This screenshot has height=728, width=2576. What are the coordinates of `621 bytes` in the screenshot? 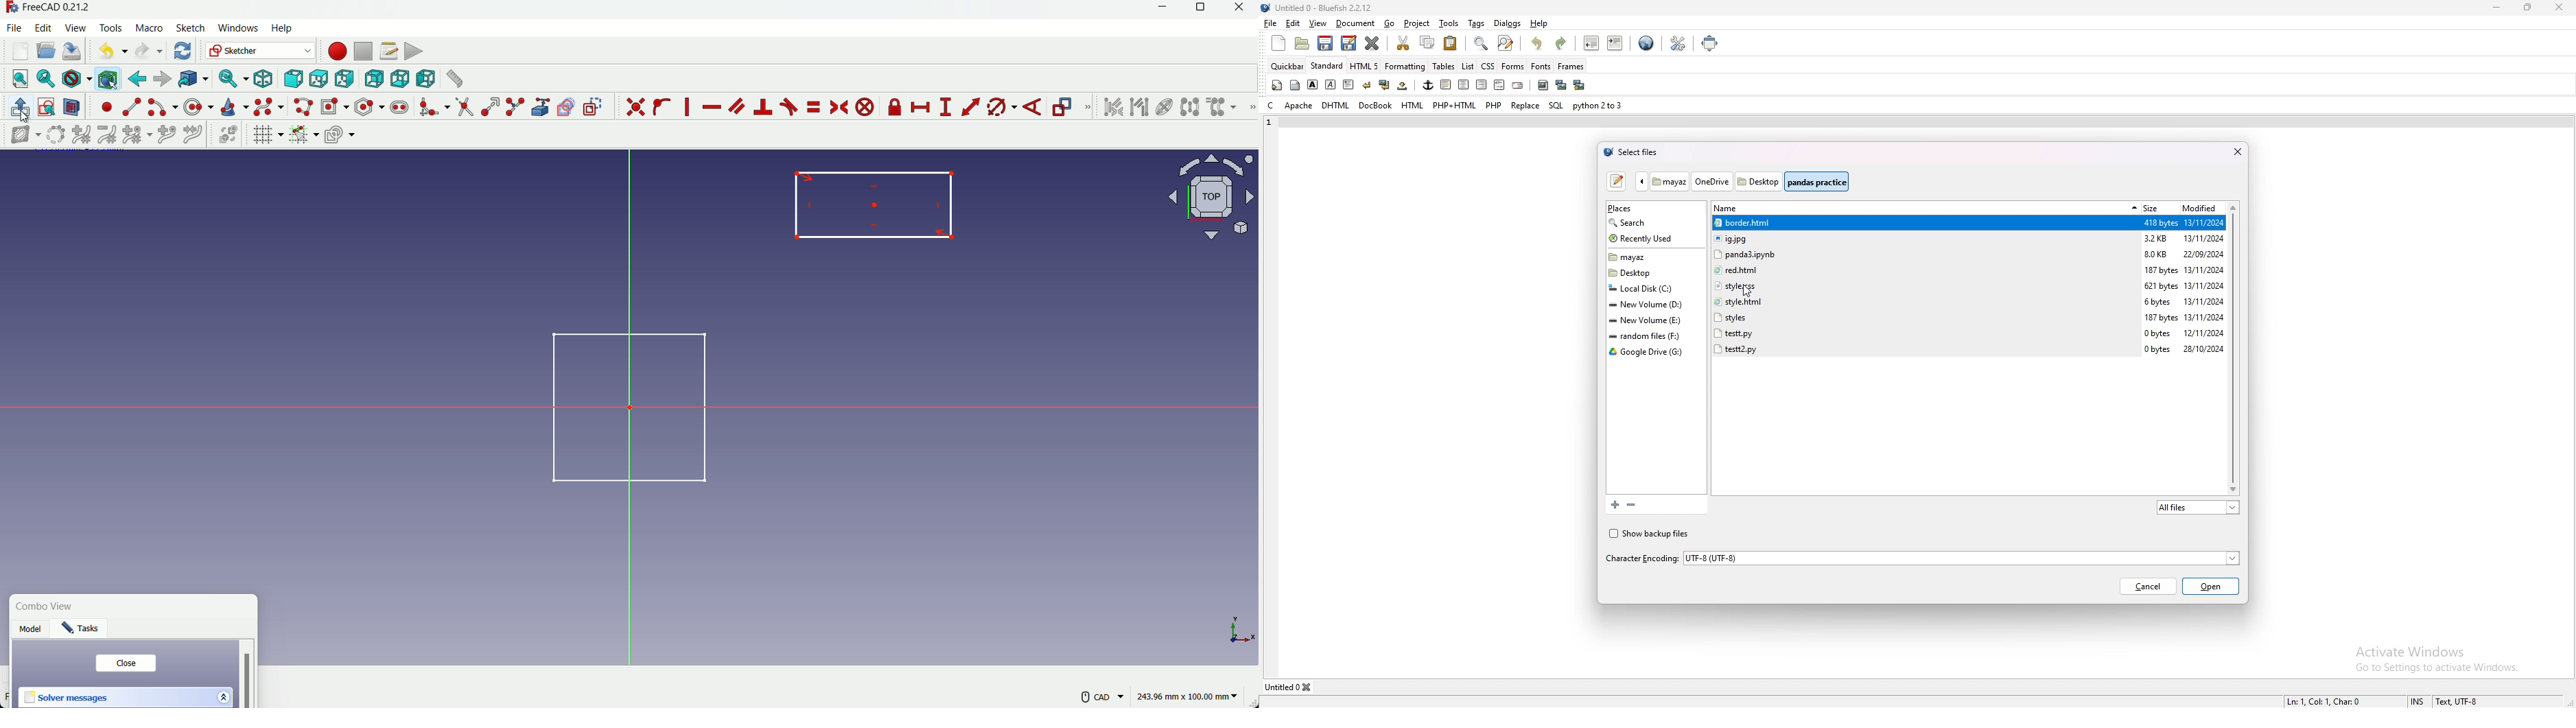 It's located at (2162, 286).